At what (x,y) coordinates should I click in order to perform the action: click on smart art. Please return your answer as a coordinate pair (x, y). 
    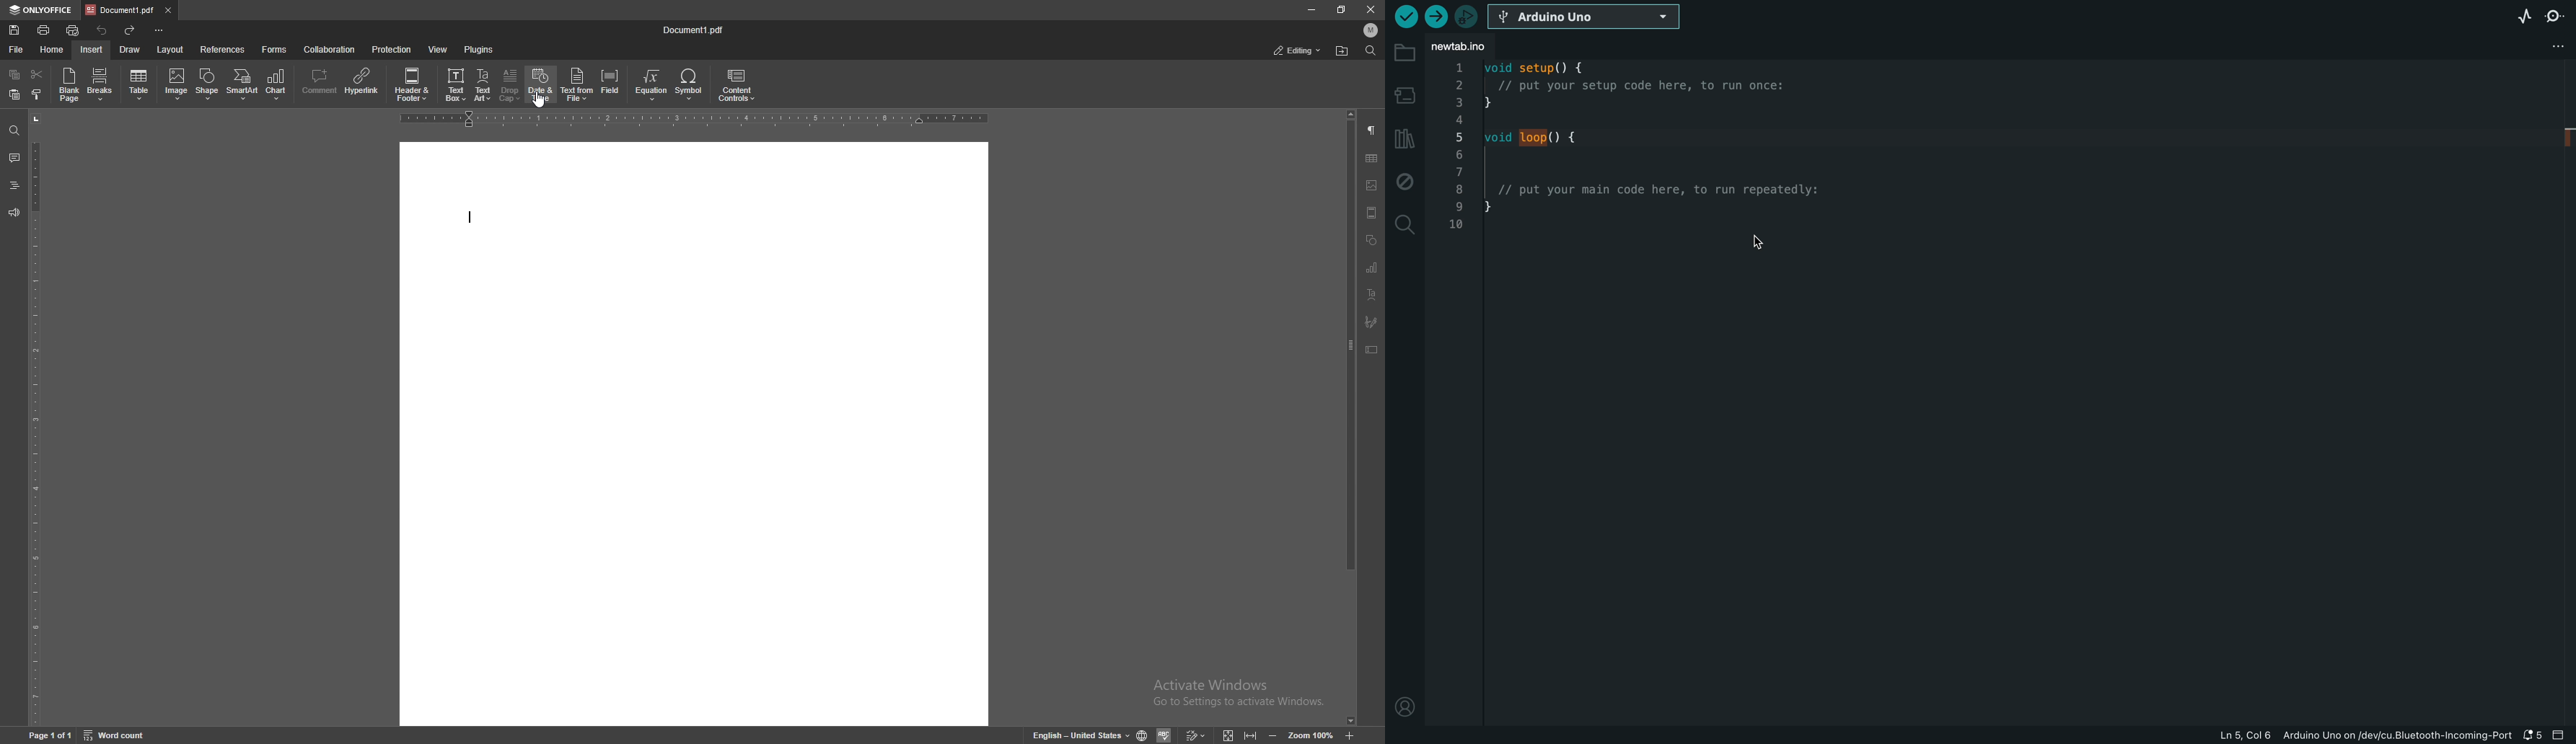
    Looking at the image, I should click on (242, 84).